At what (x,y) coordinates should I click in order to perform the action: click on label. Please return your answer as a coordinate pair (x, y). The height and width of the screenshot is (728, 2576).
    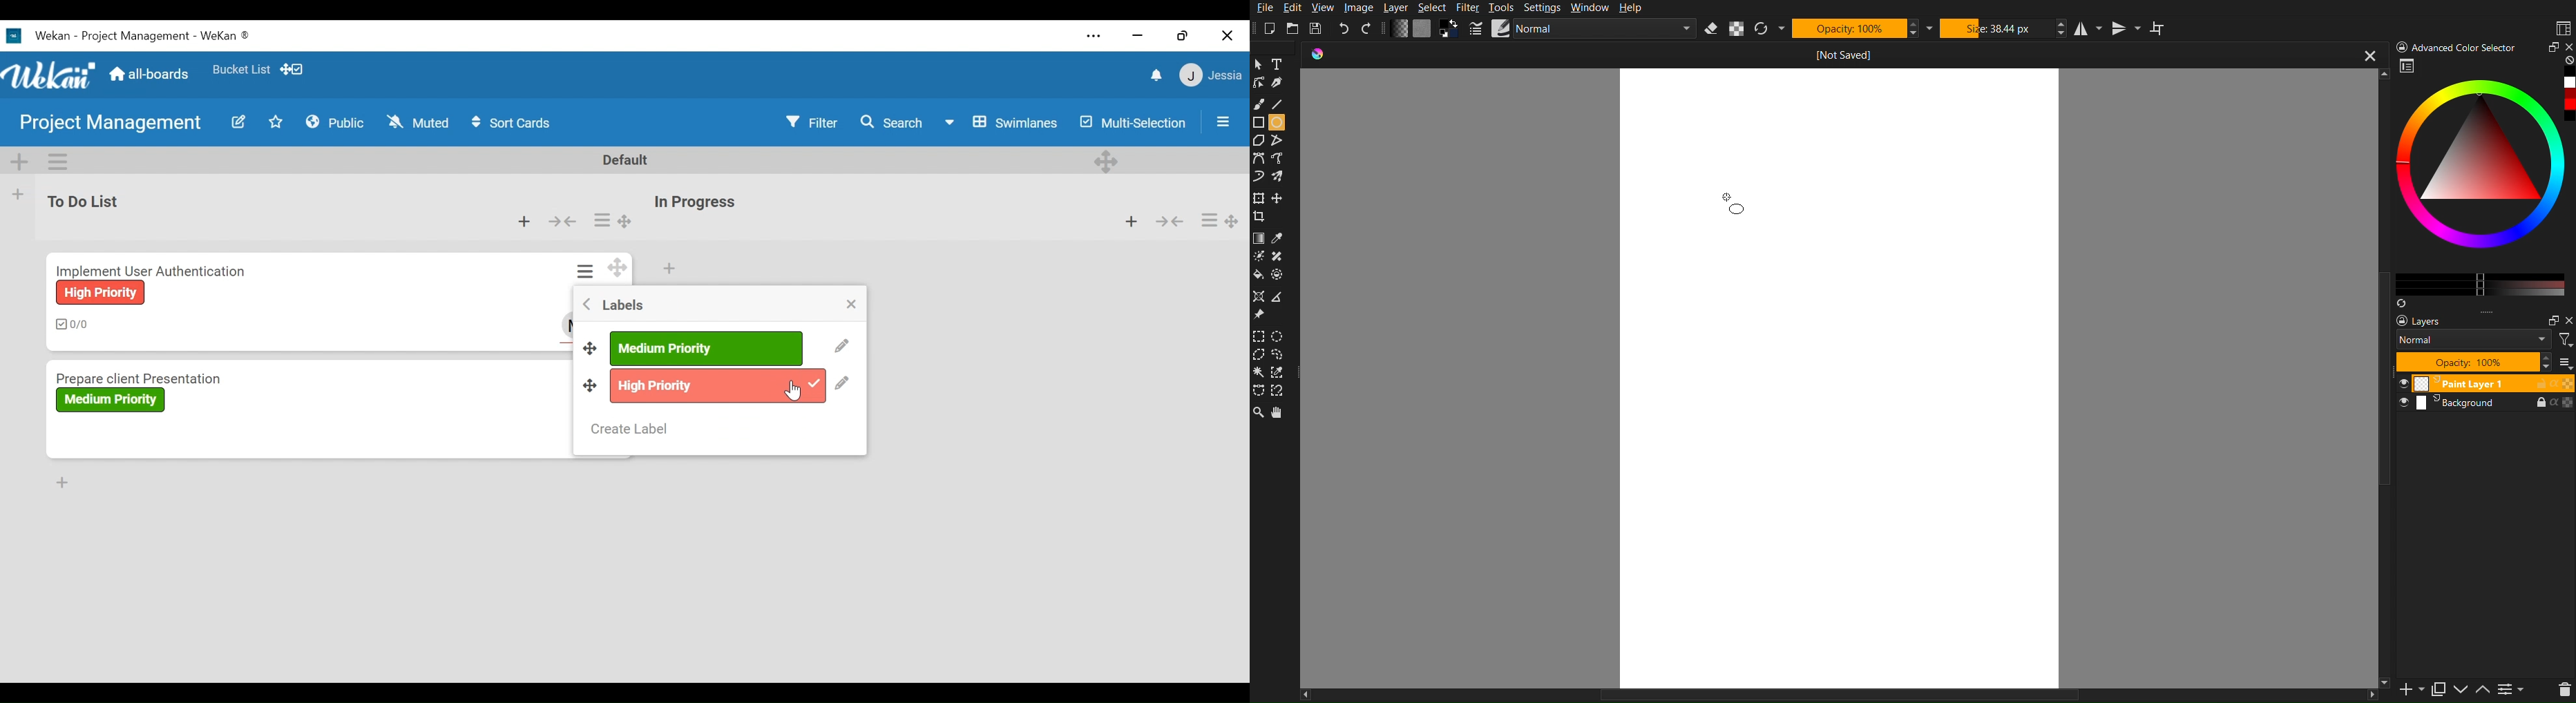
    Looking at the image, I should click on (718, 385).